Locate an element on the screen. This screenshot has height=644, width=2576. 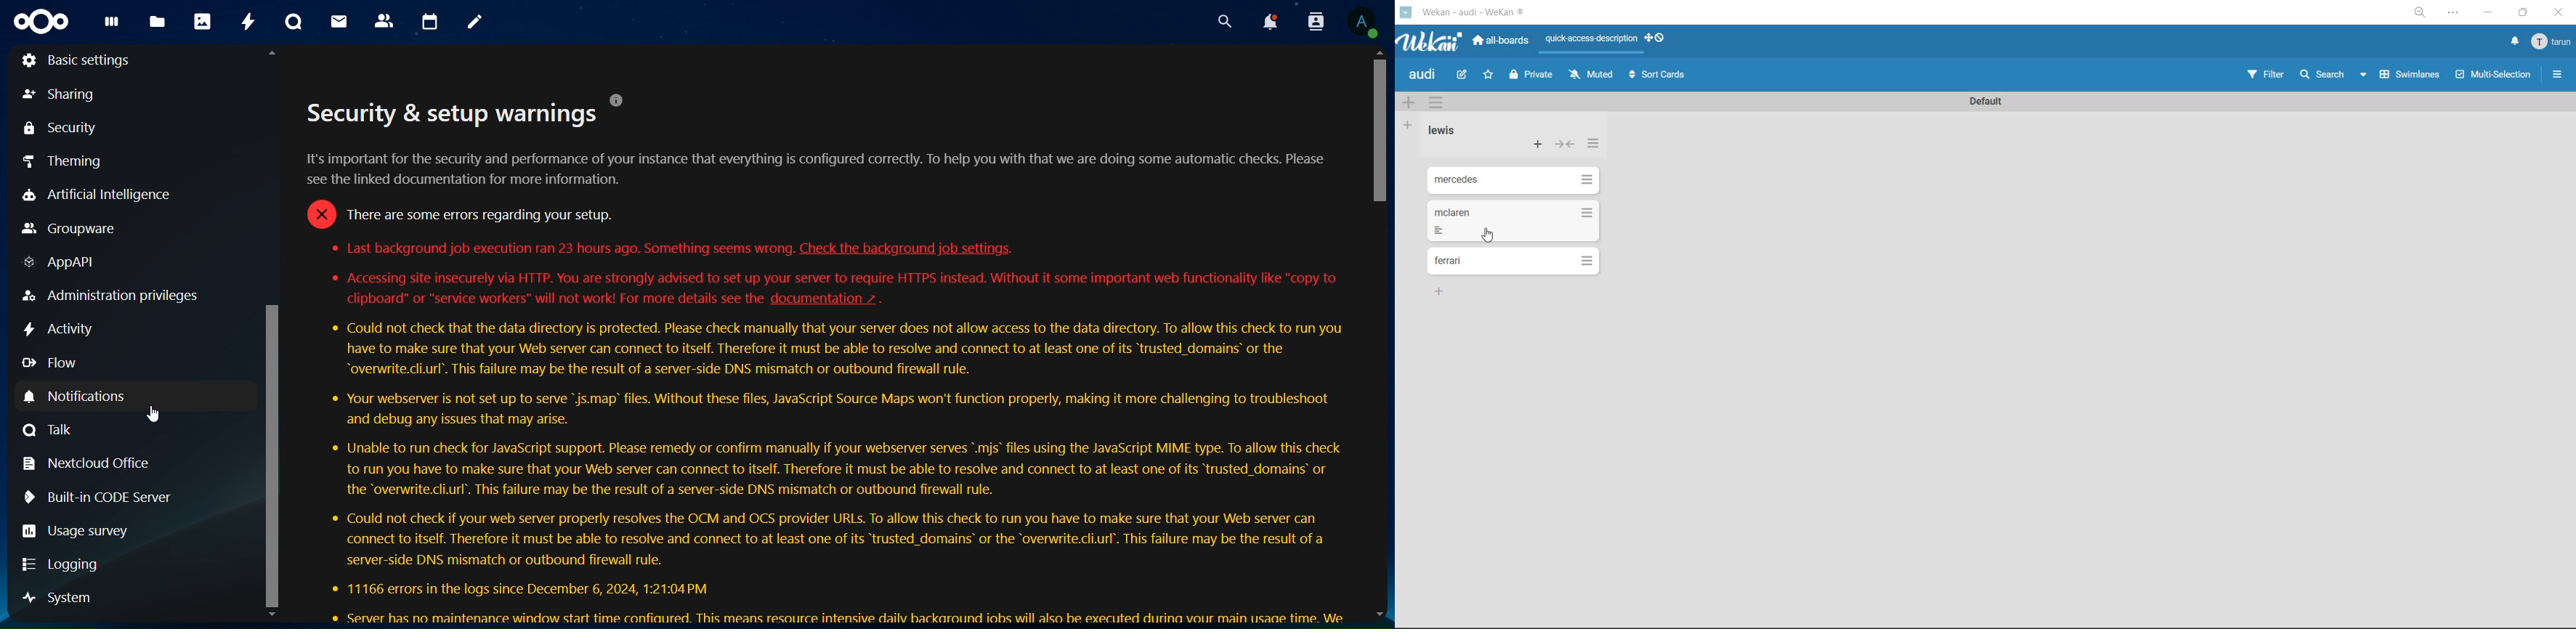
system is located at coordinates (52, 598).